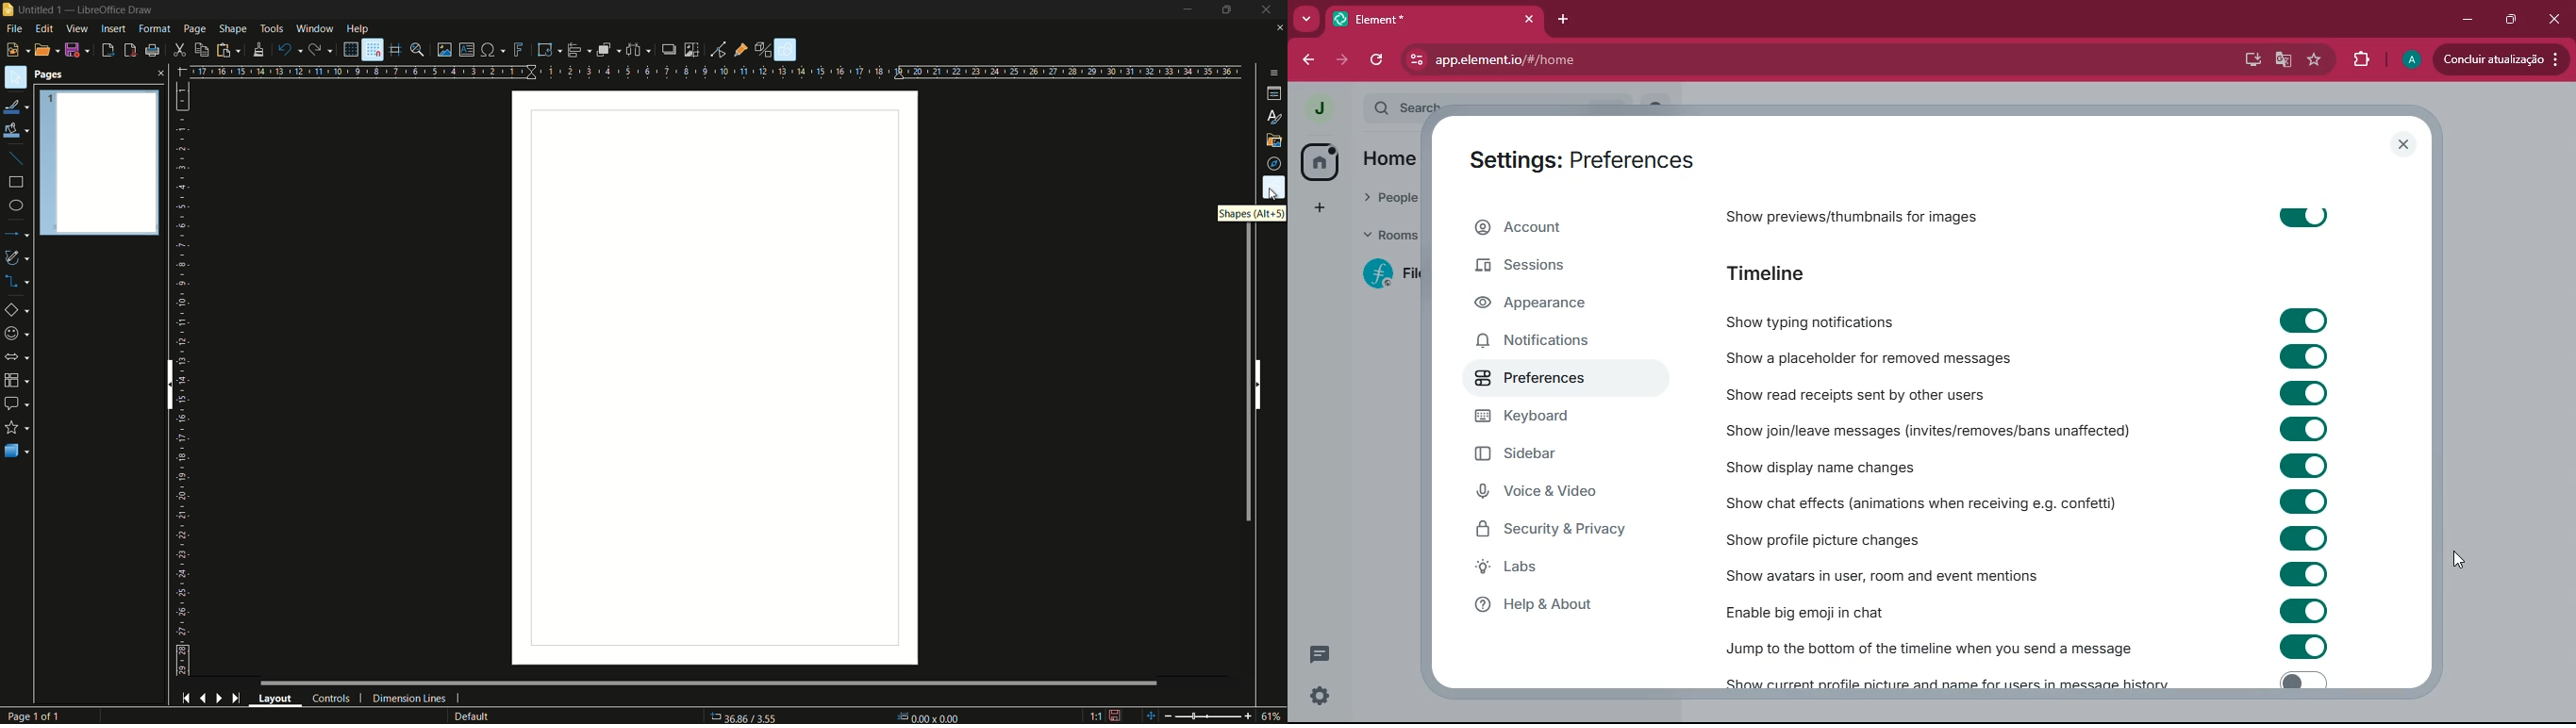  Describe the element at coordinates (114, 9) in the screenshot. I see `app name` at that location.